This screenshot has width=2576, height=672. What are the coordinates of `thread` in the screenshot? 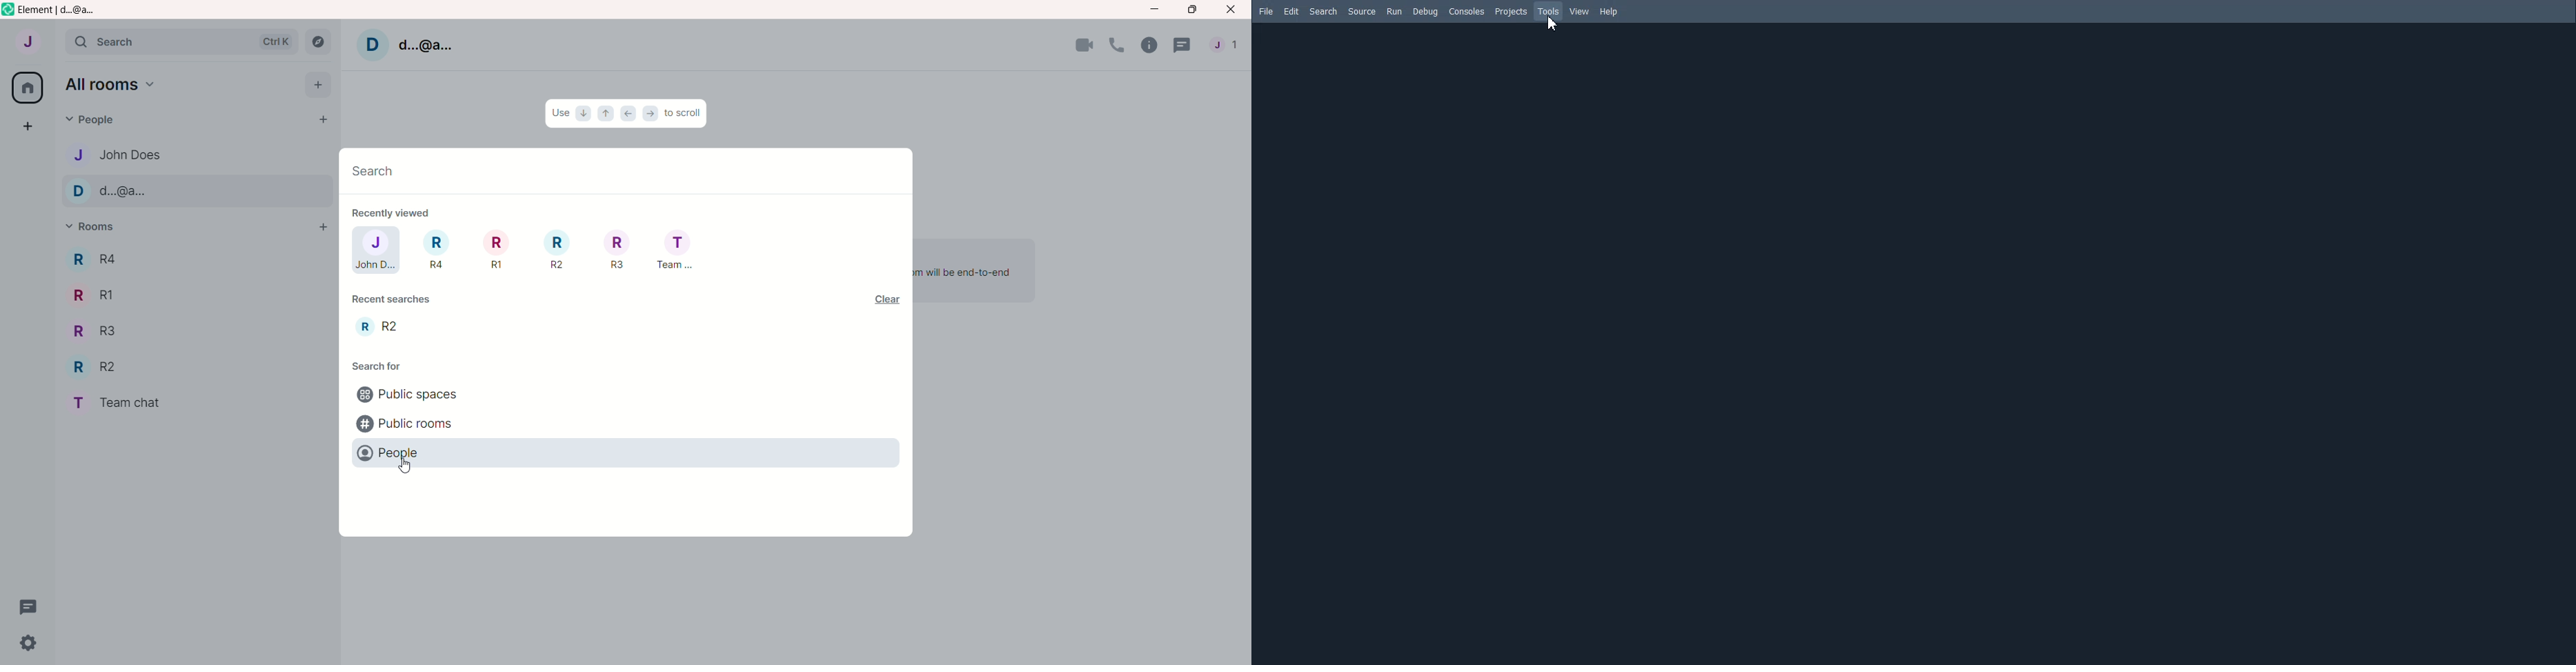 It's located at (29, 607).